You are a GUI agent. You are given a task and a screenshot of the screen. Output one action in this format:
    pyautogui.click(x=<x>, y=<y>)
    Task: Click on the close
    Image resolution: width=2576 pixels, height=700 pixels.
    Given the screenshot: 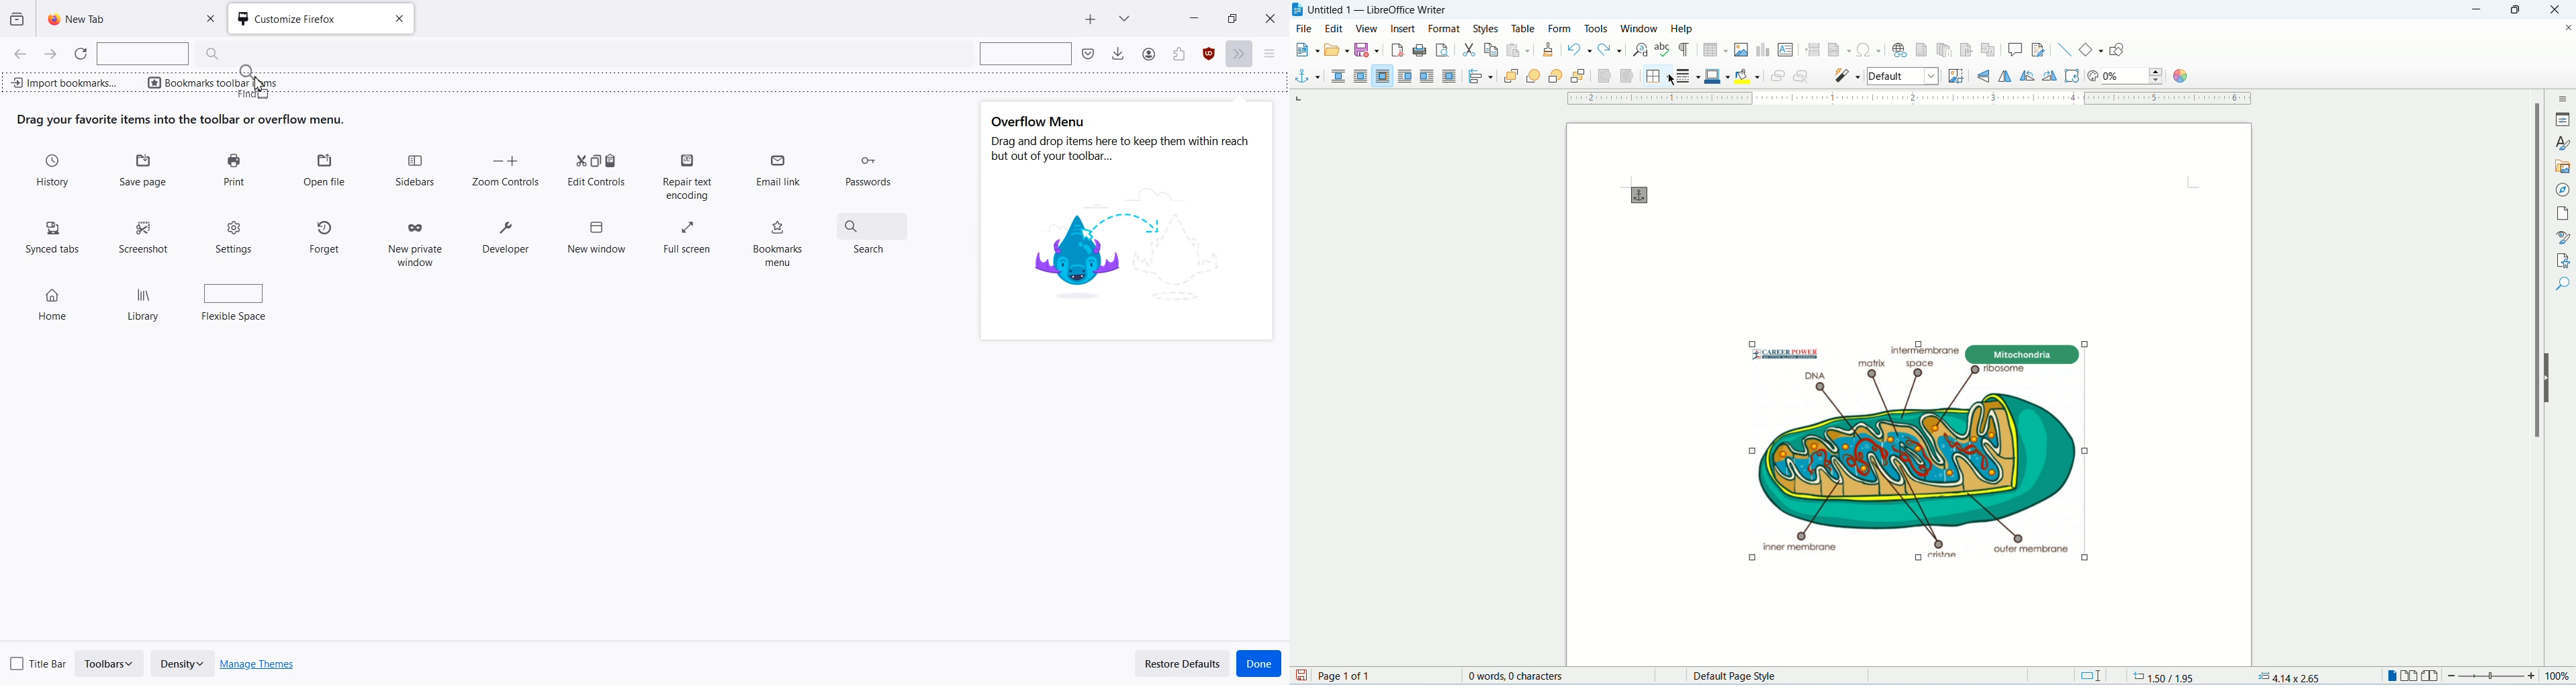 What is the action you would take?
    pyautogui.click(x=2555, y=10)
    